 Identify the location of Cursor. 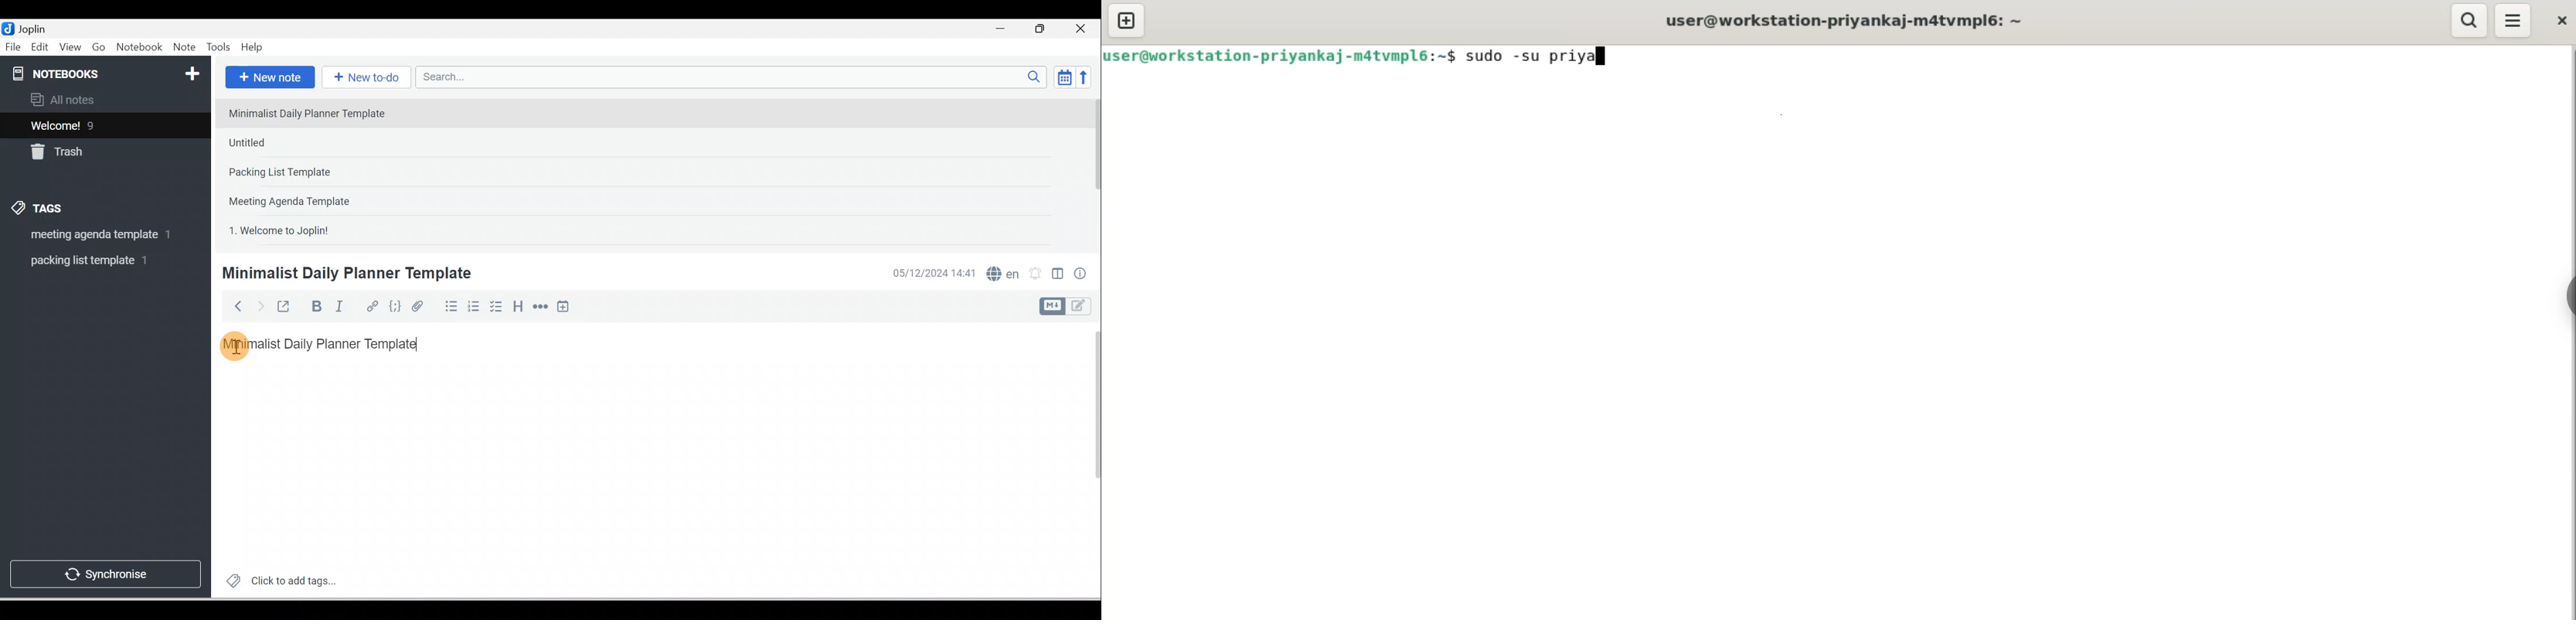
(242, 346).